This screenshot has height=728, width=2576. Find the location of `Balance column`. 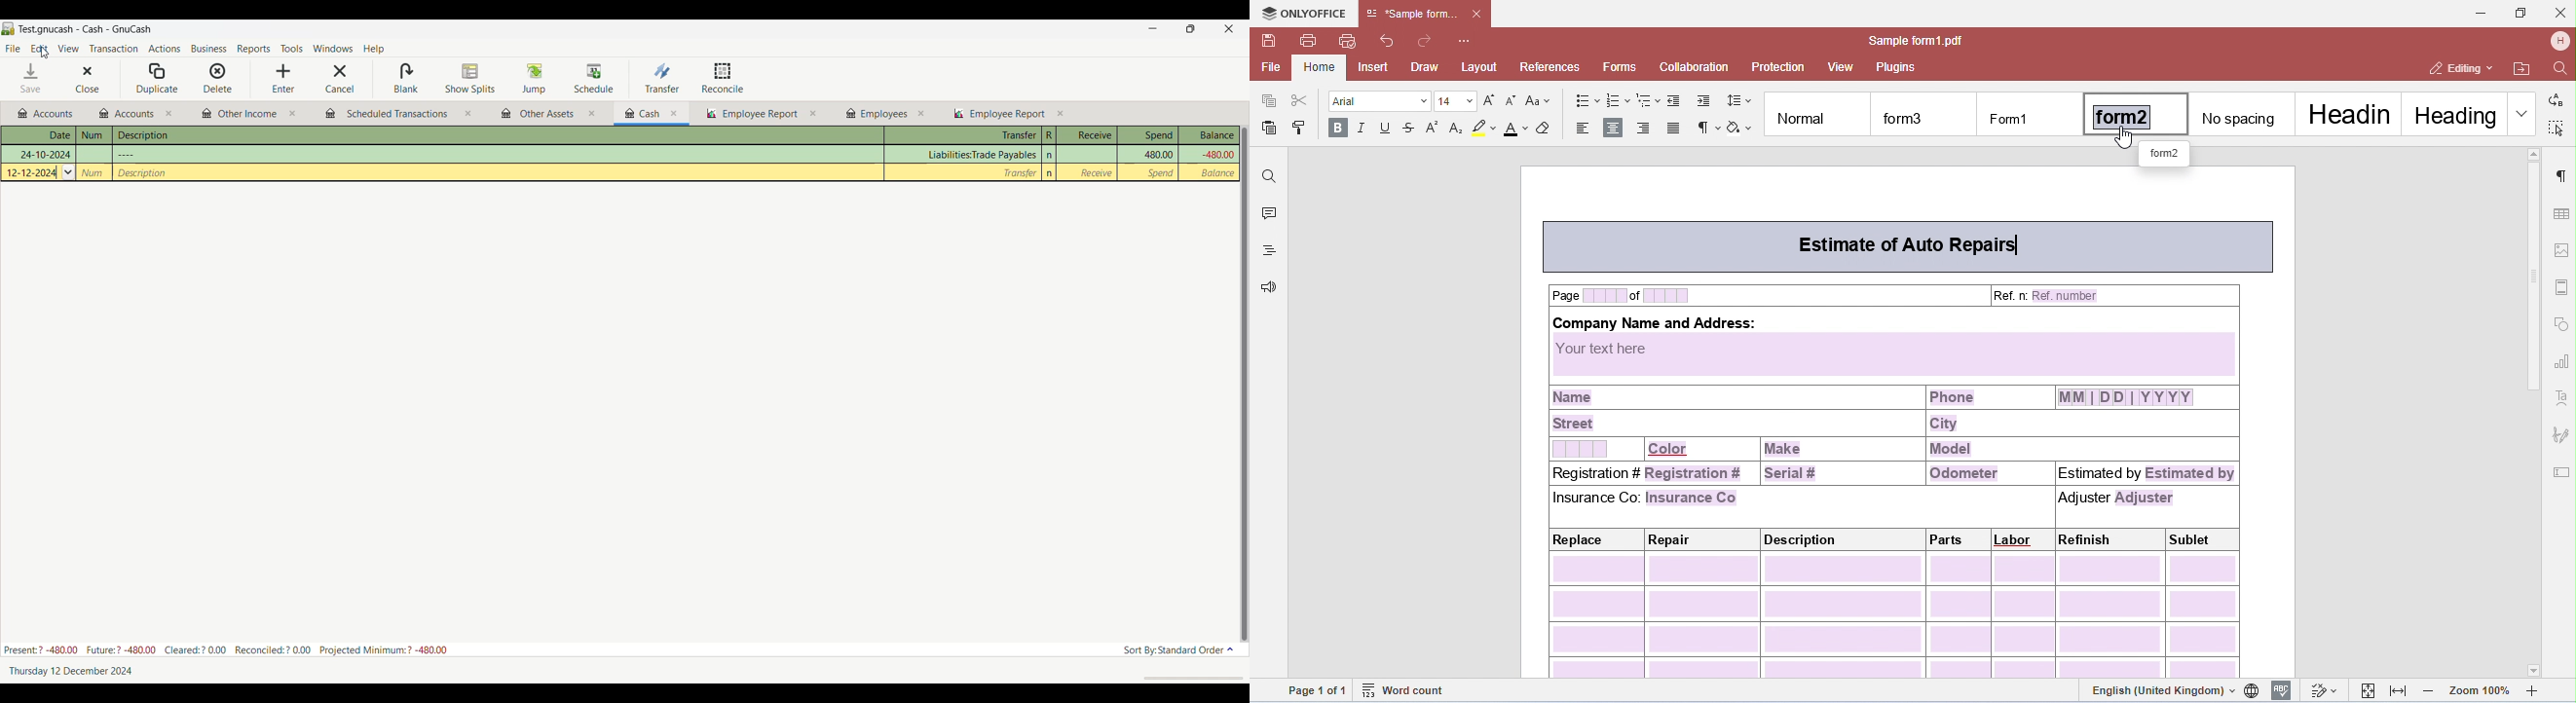

Balance column is located at coordinates (1220, 173).